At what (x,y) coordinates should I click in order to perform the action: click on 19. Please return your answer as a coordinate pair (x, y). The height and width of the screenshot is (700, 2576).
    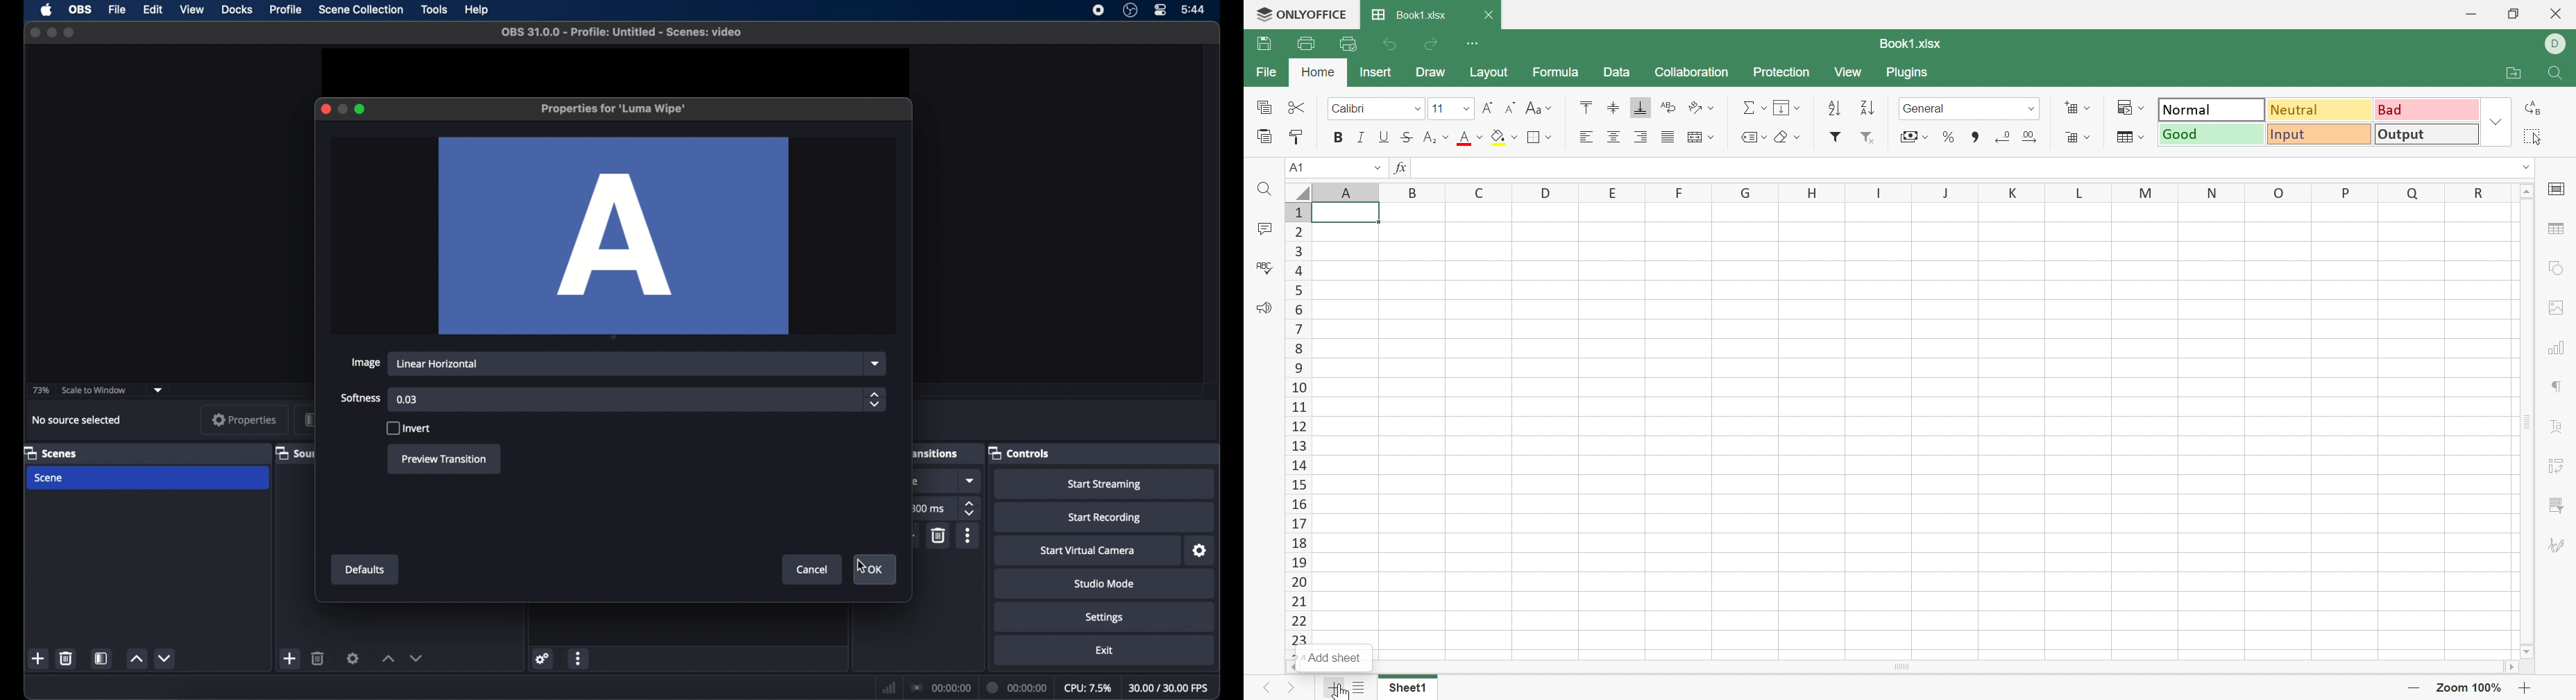
    Looking at the image, I should click on (1297, 563).